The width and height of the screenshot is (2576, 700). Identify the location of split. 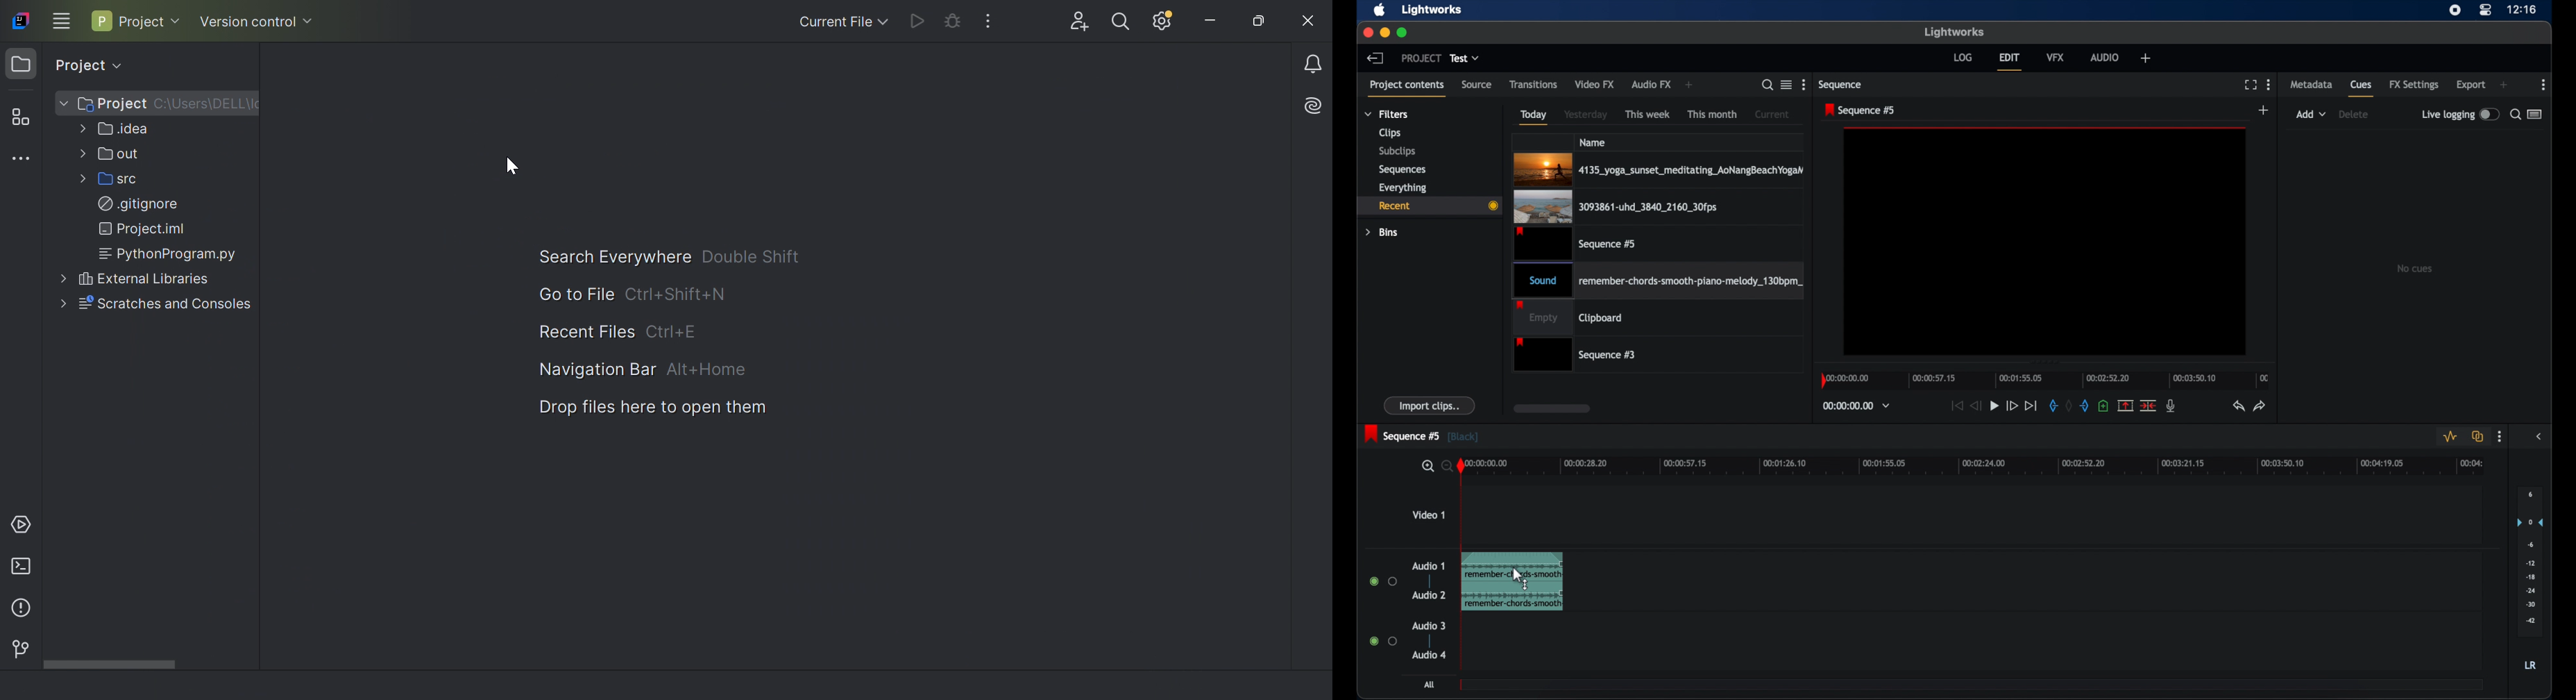
(2125, 405).